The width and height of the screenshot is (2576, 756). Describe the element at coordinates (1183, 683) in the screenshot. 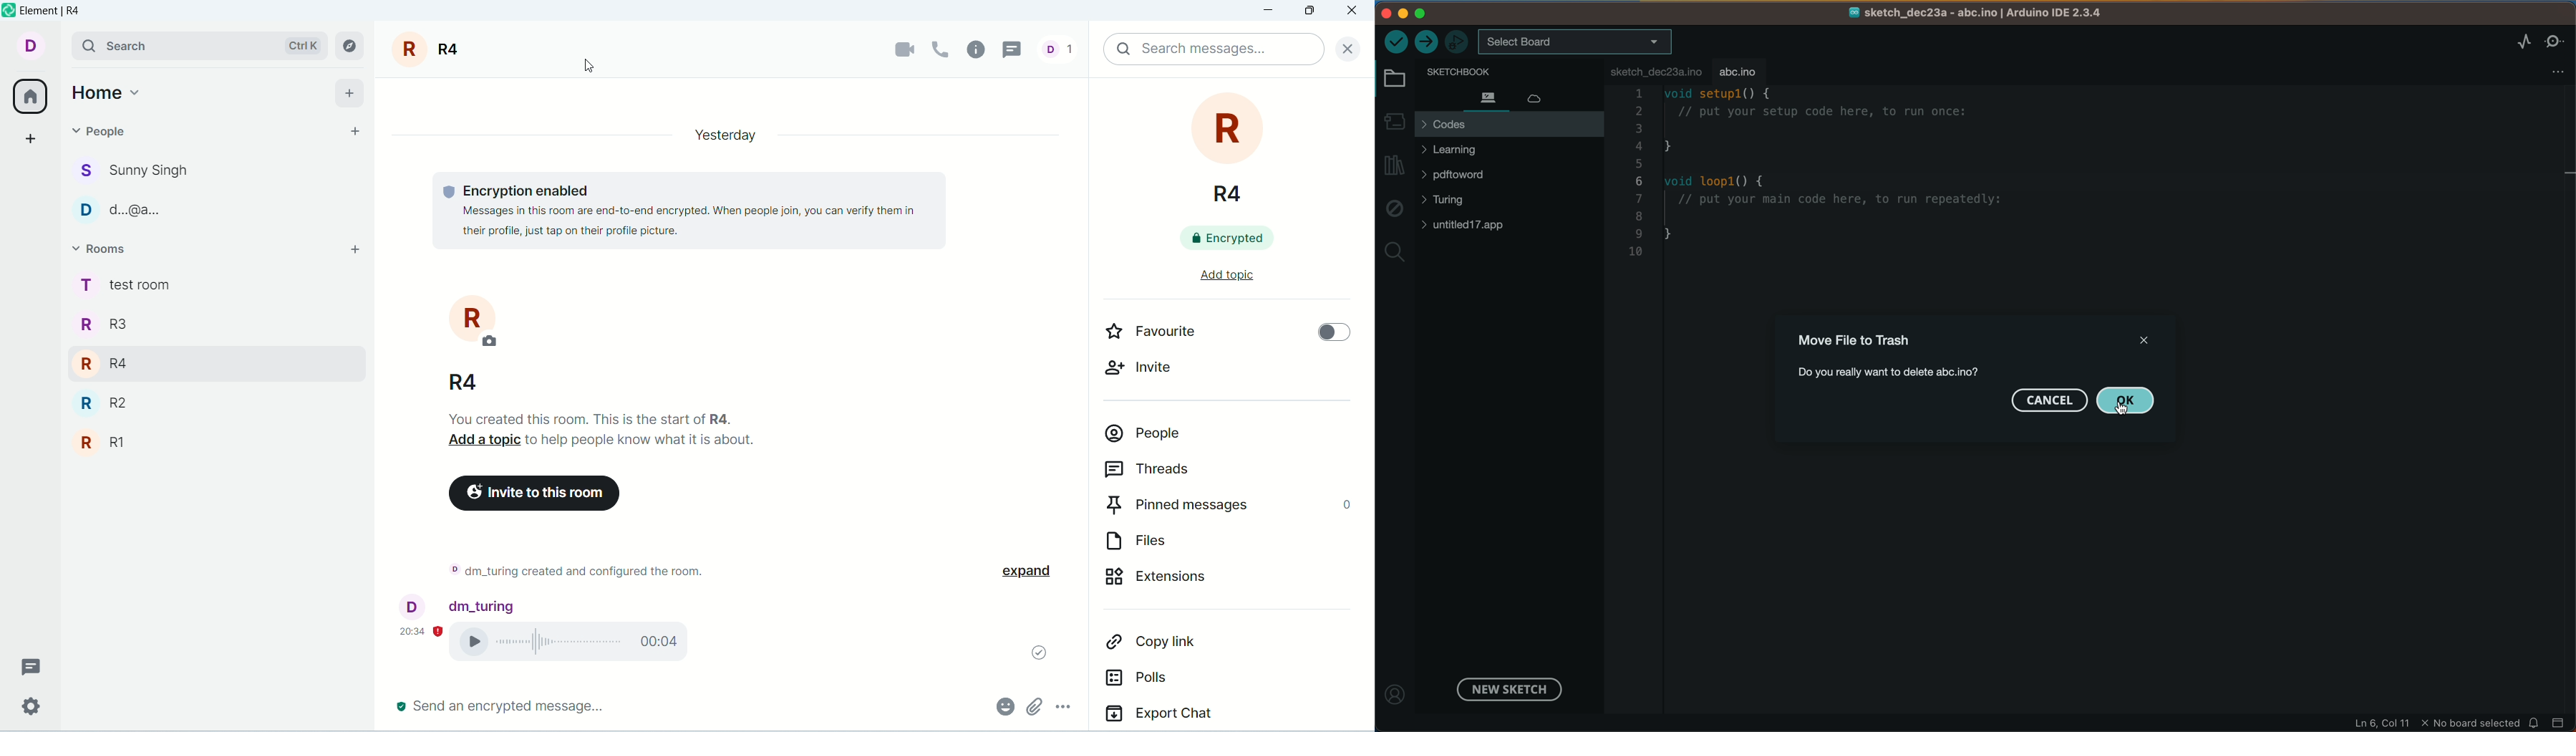

I see `polls` at that location.